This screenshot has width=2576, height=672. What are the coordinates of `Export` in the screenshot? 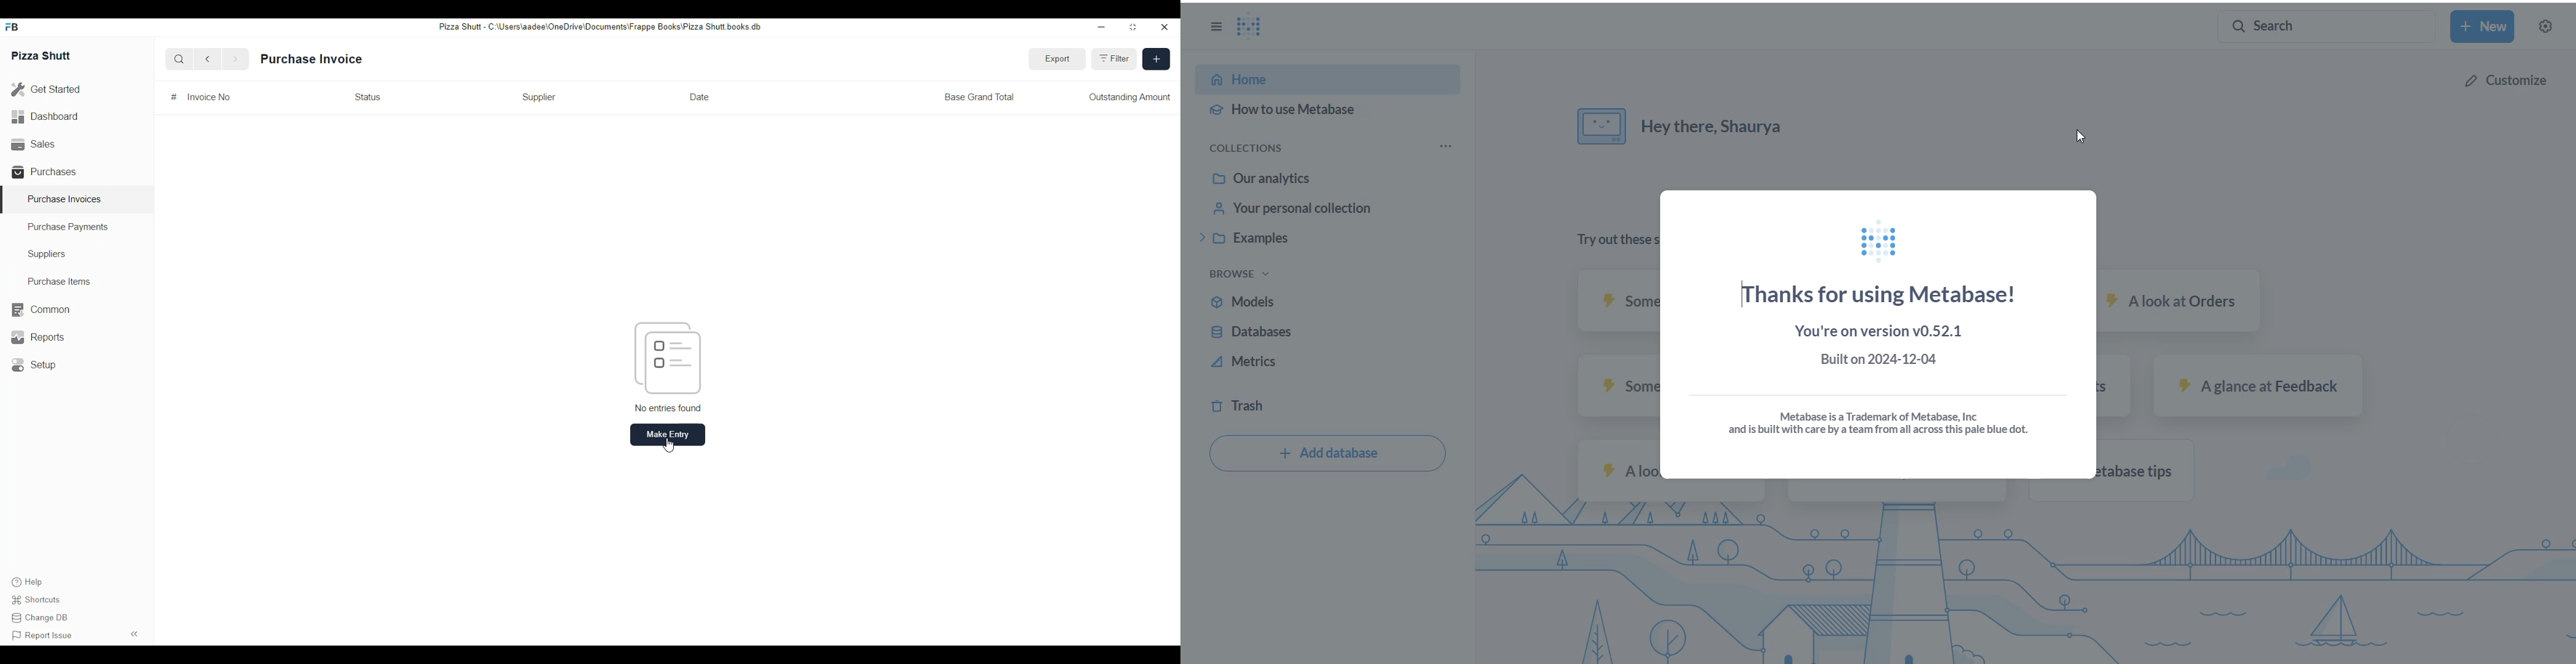 It's located at (1059, 59).